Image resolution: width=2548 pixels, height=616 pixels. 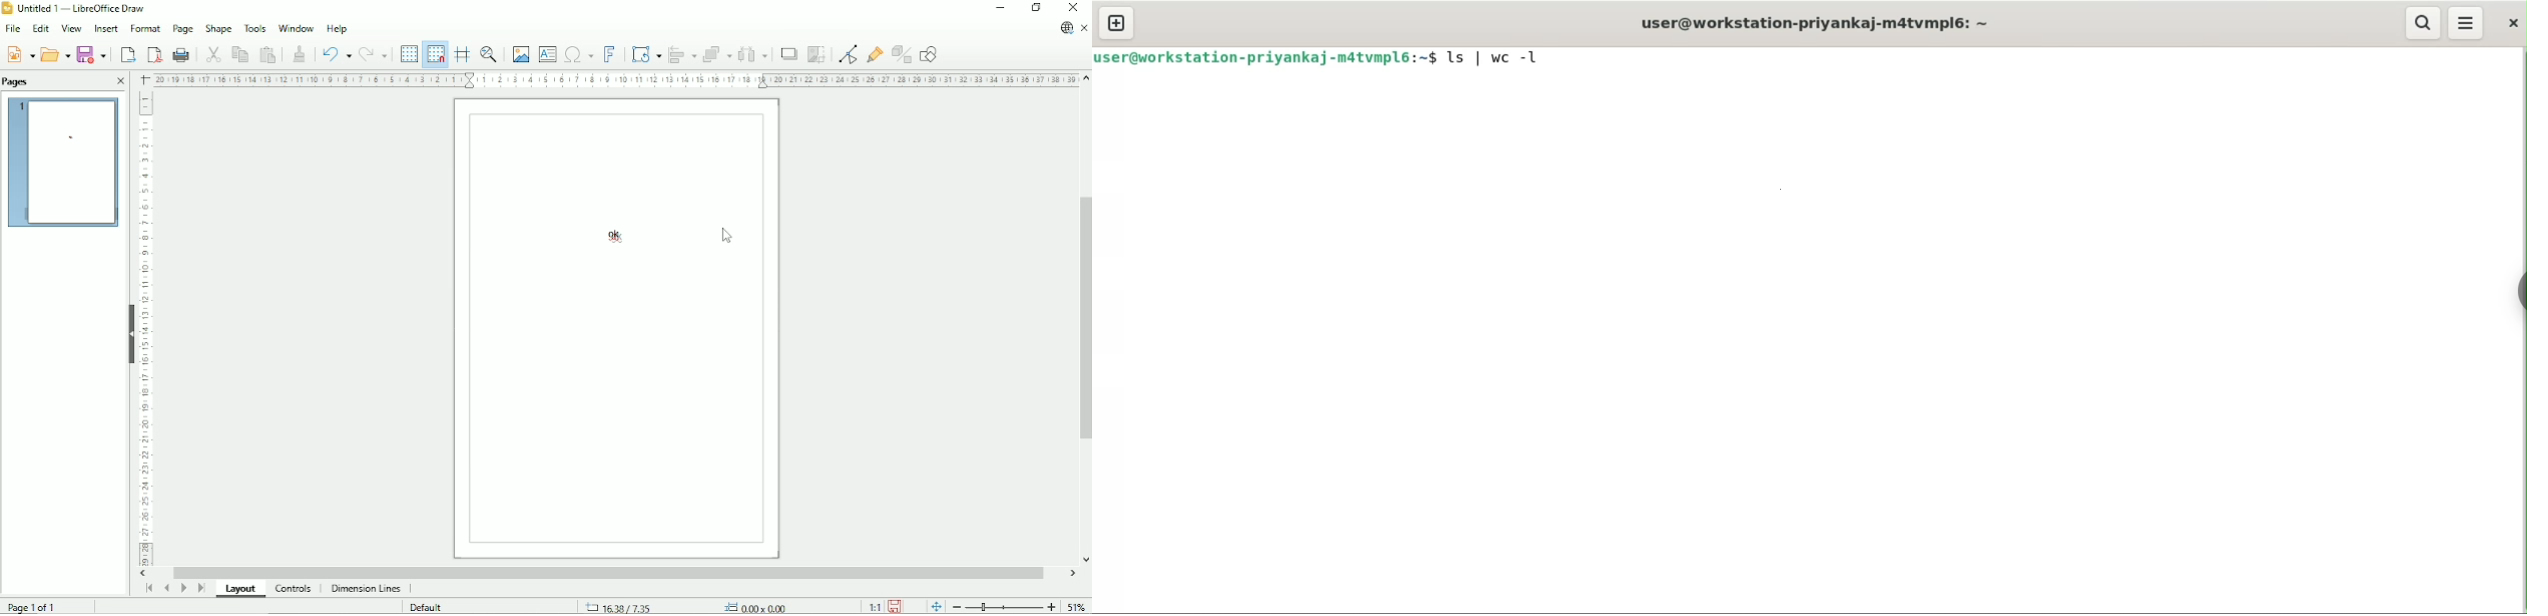 What do you see at coordinates (1004, 606) in the screenshot?
I see `Zoom out/in` at bounding box center [1004, 606].